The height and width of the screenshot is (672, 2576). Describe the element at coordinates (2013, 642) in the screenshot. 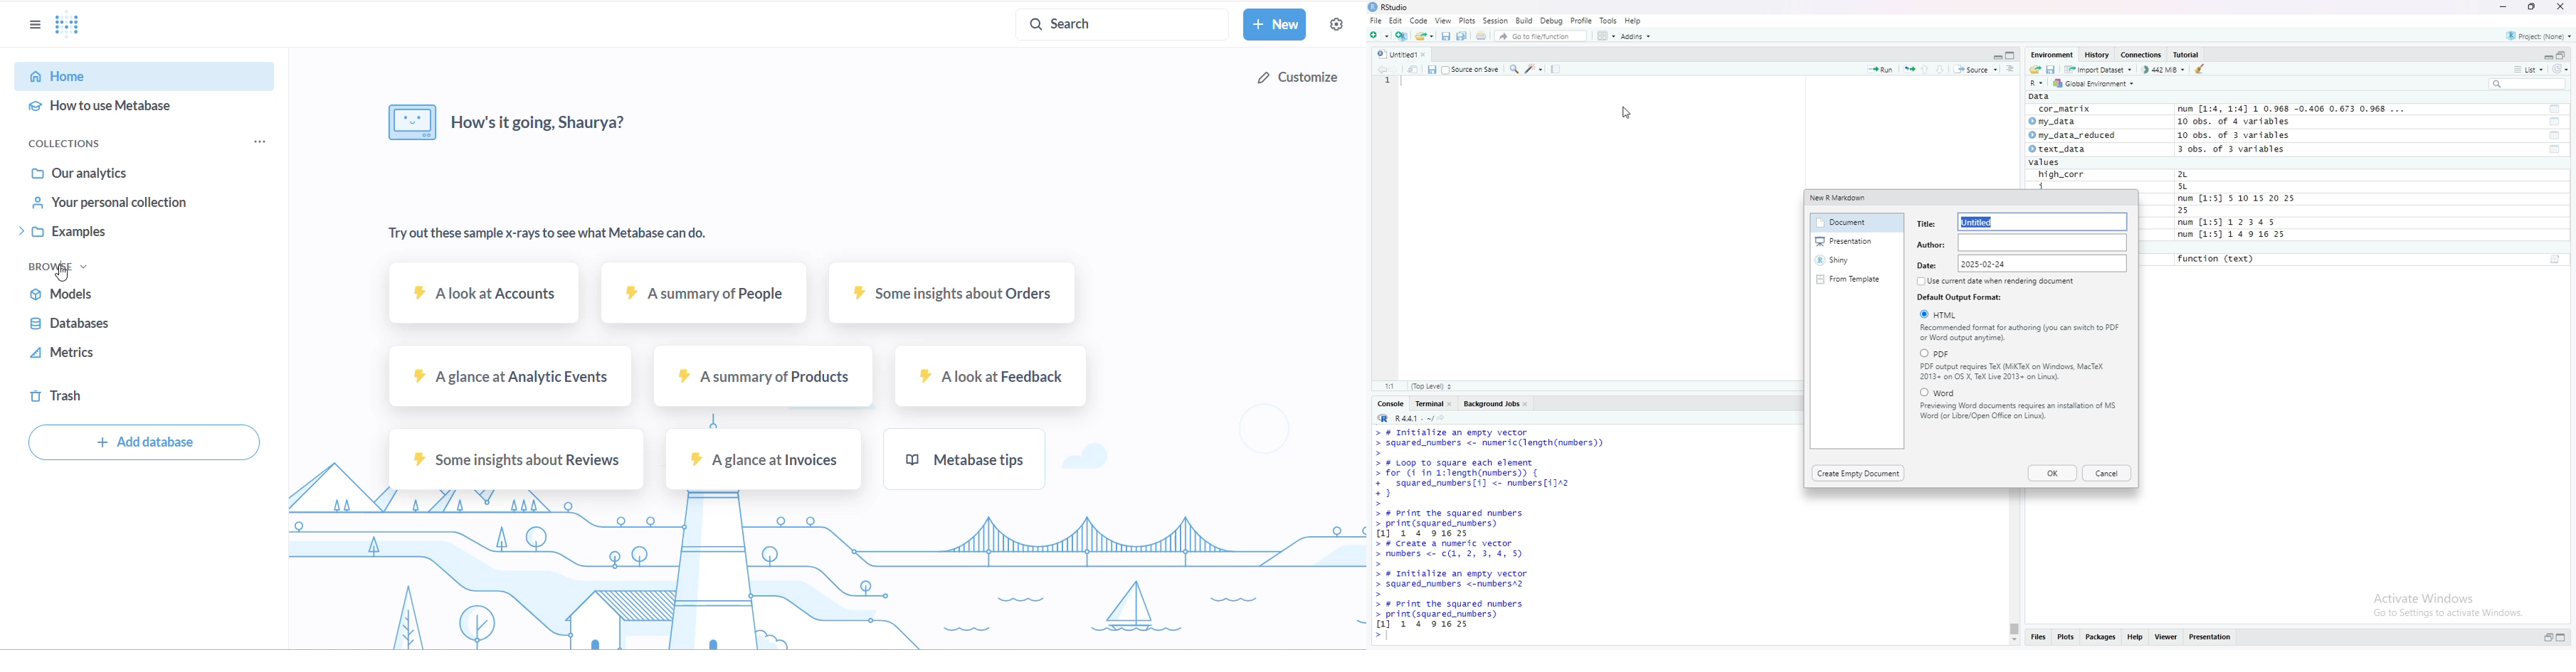

I see `Scrollbar down` at that location.